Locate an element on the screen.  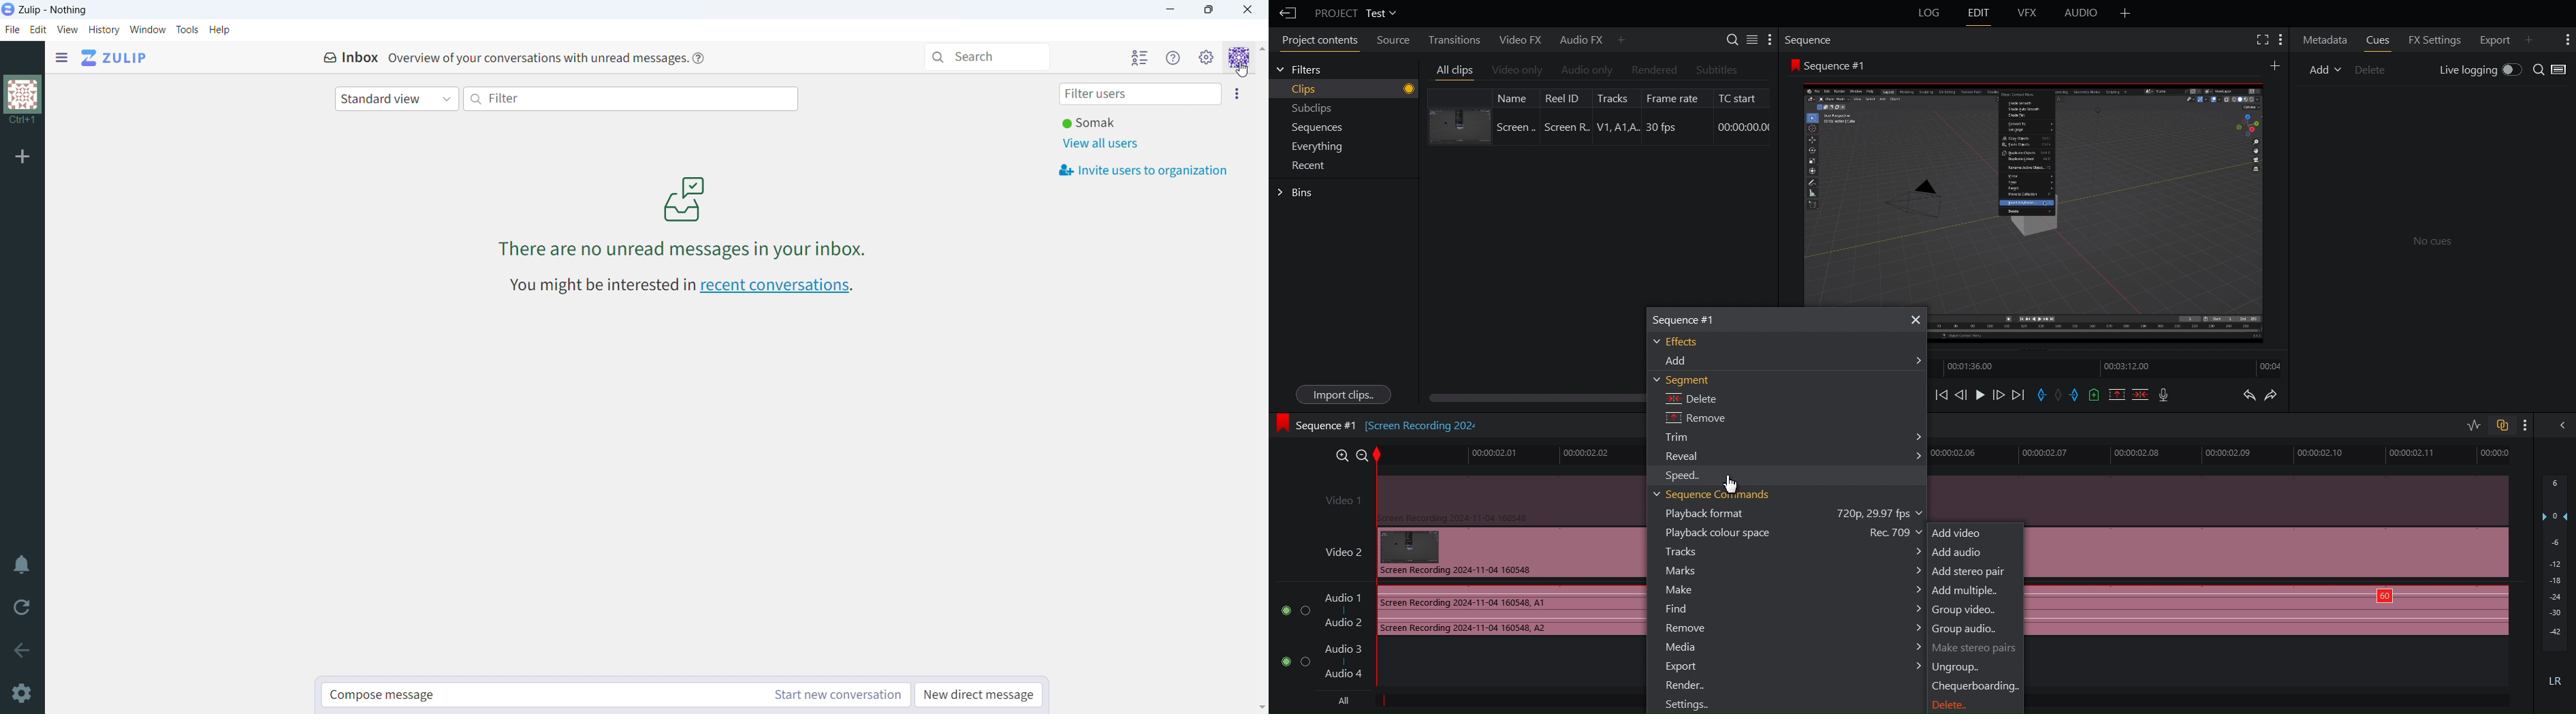
main menu is located at coordinates (1207, 56).